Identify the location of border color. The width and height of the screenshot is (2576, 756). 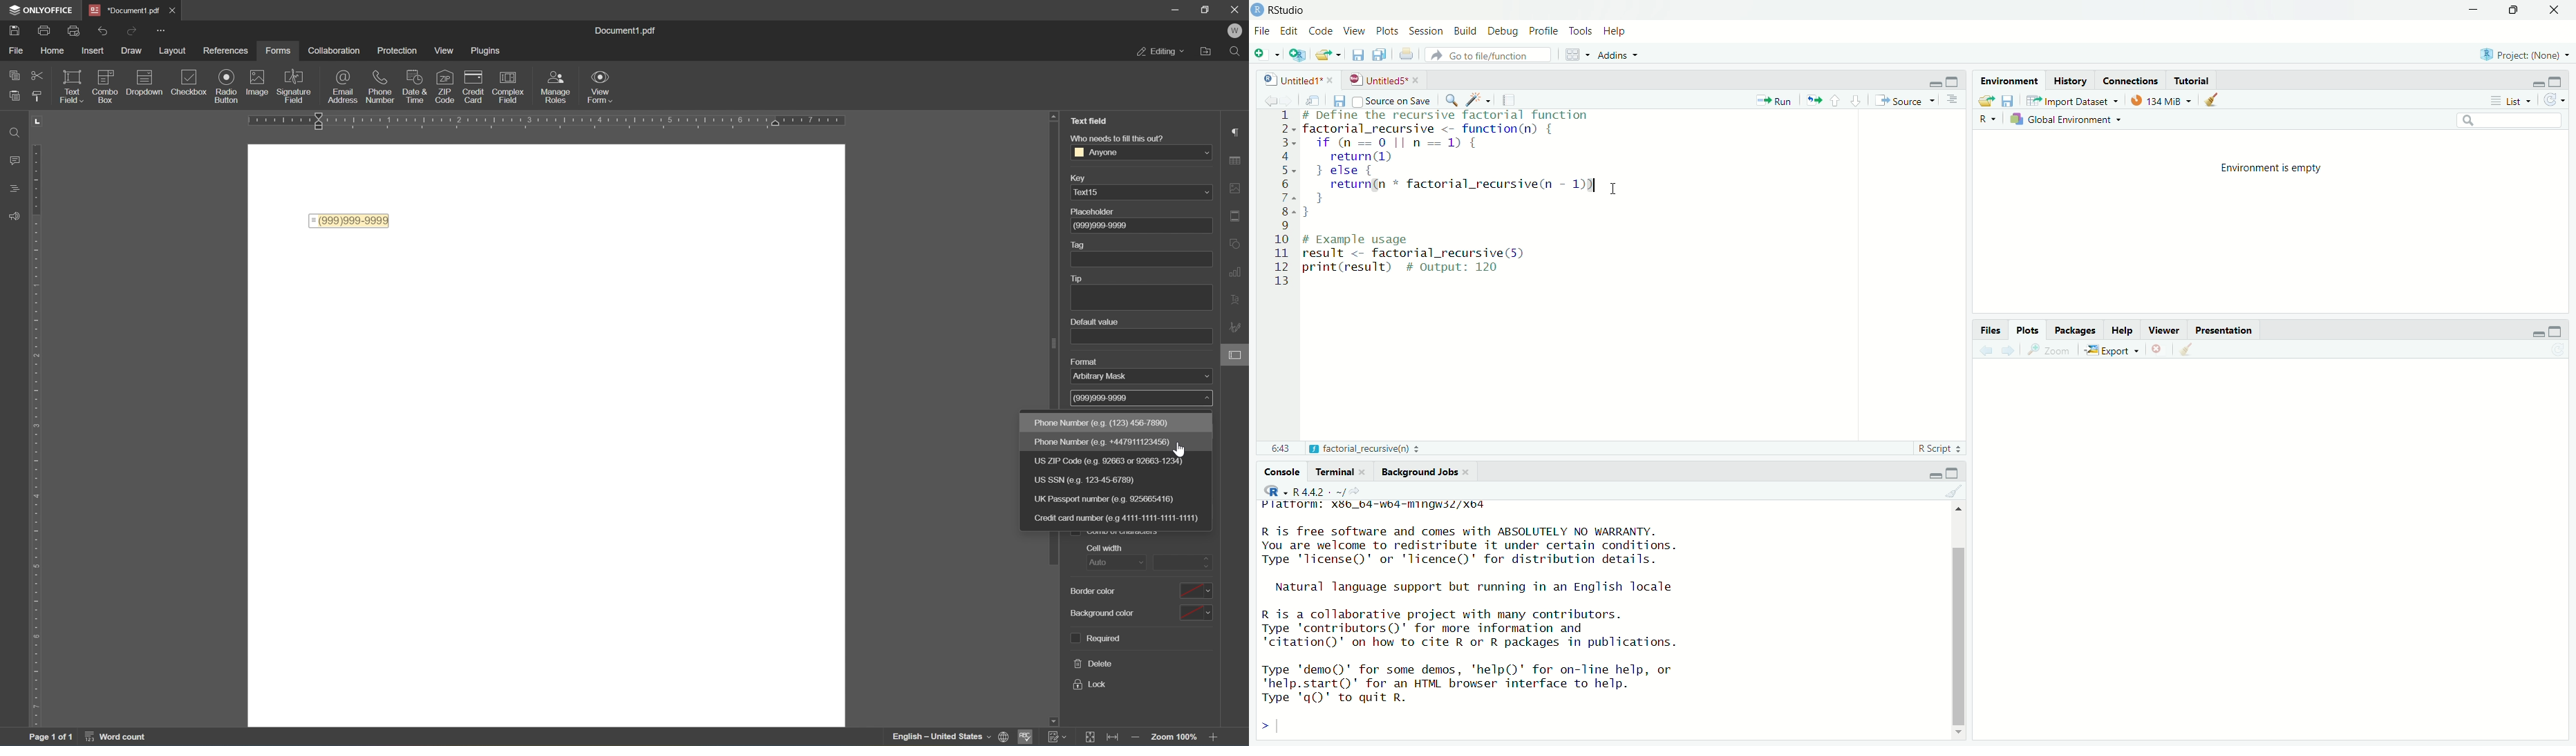
(1138, 591).